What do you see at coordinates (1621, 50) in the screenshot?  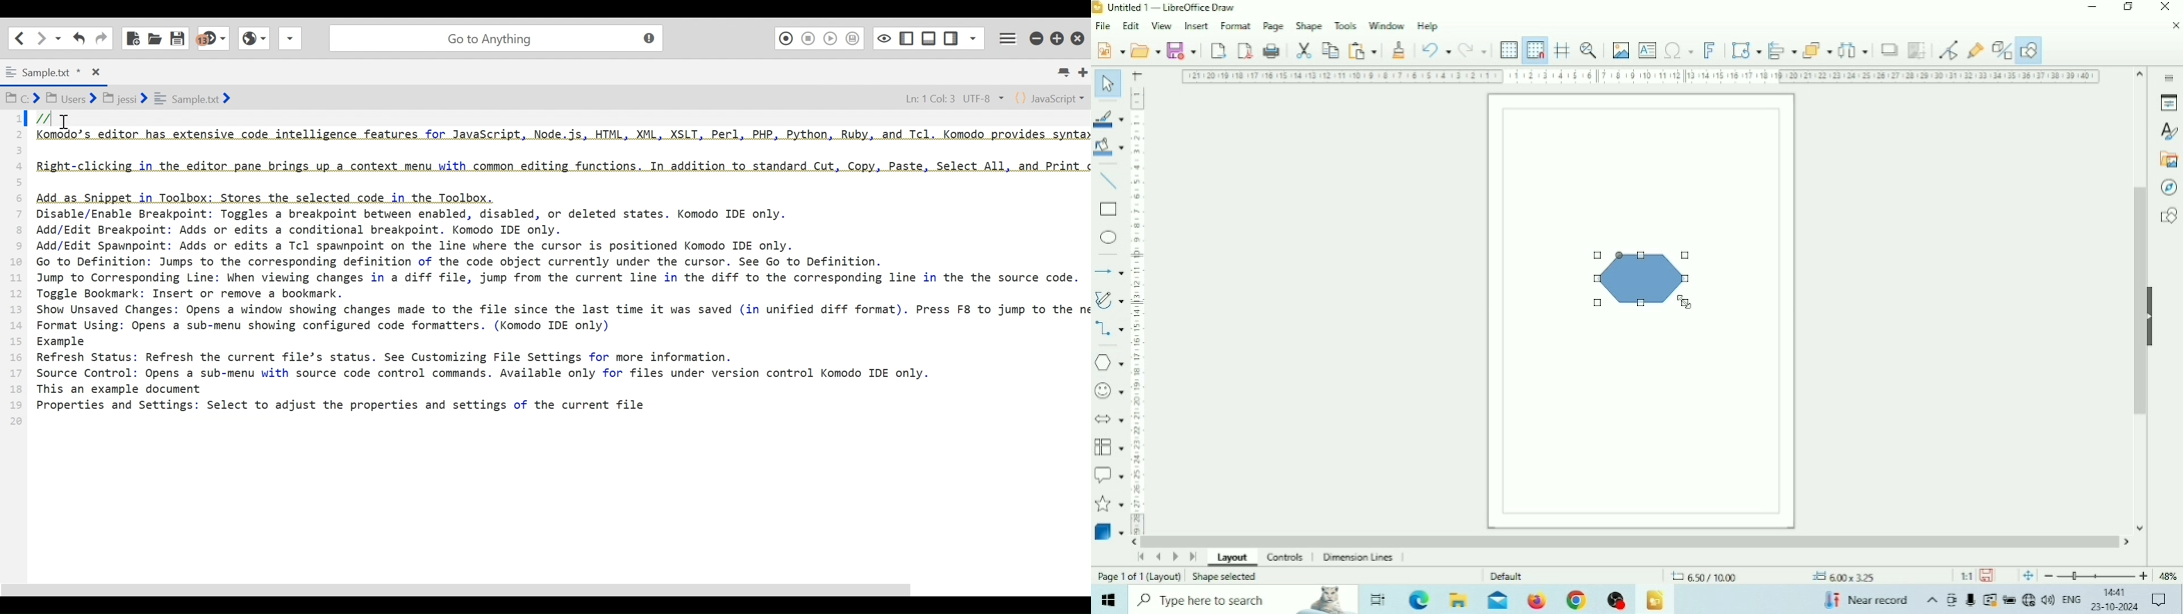 I see `Insert Image` at bounding box center [1621, 50].